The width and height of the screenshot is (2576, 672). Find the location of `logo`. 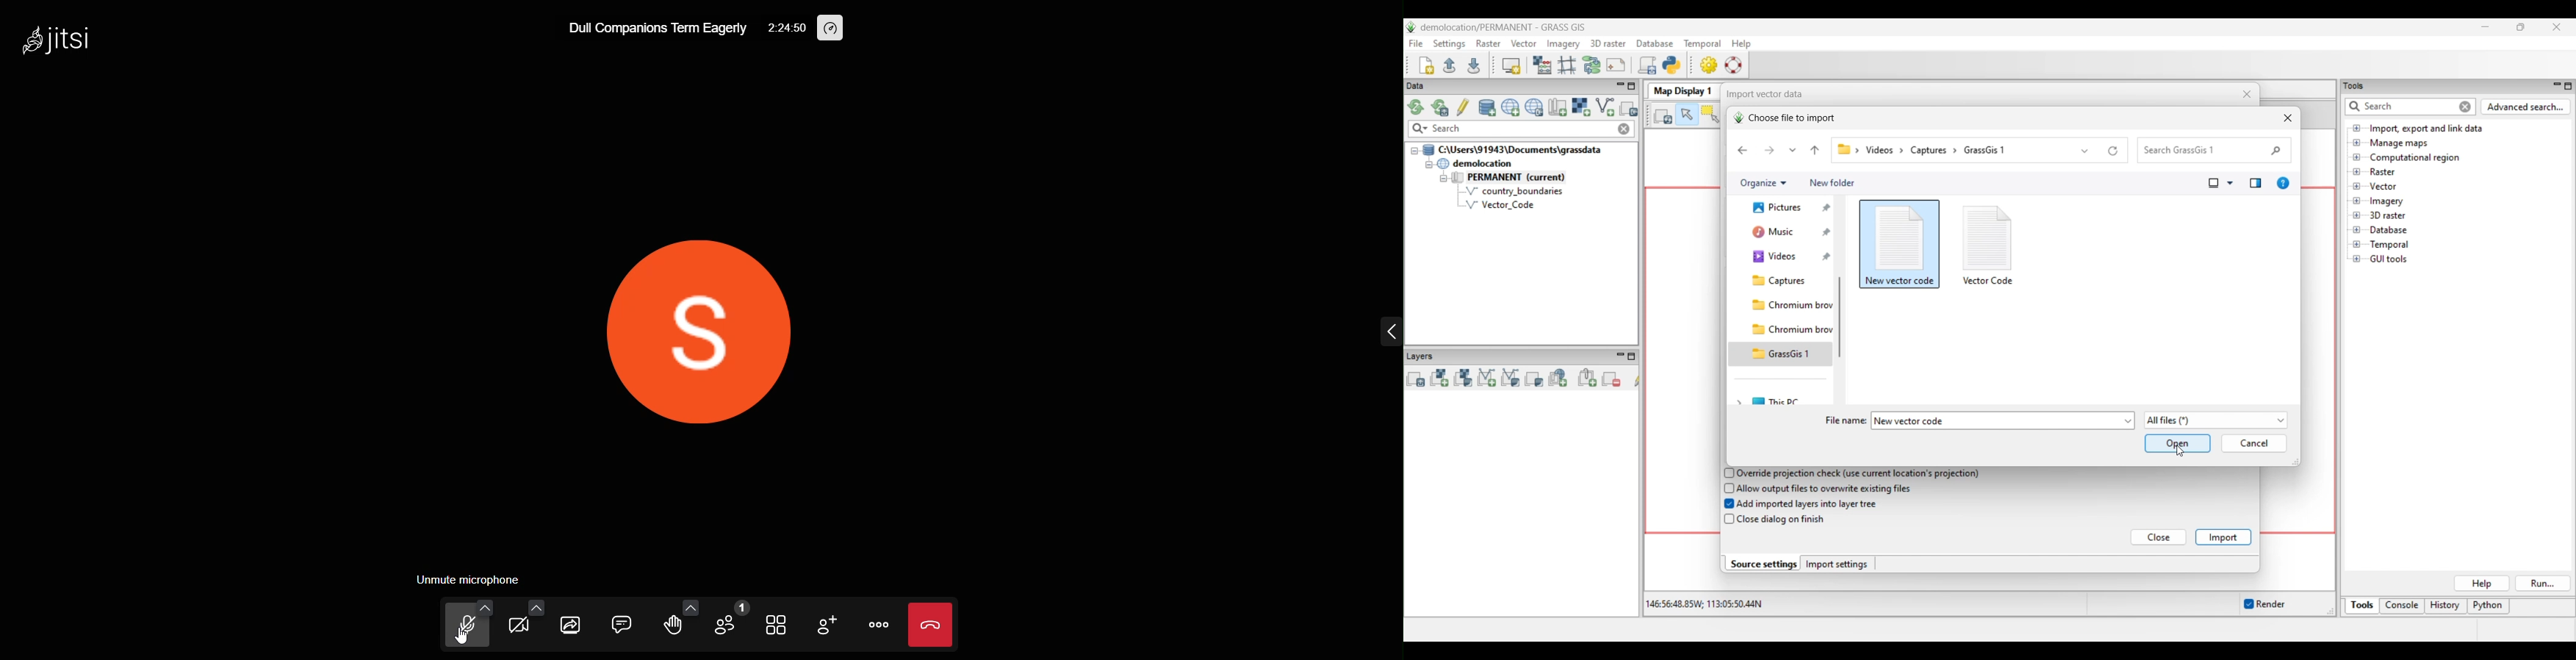

logo is located at coordinates (57, 42).